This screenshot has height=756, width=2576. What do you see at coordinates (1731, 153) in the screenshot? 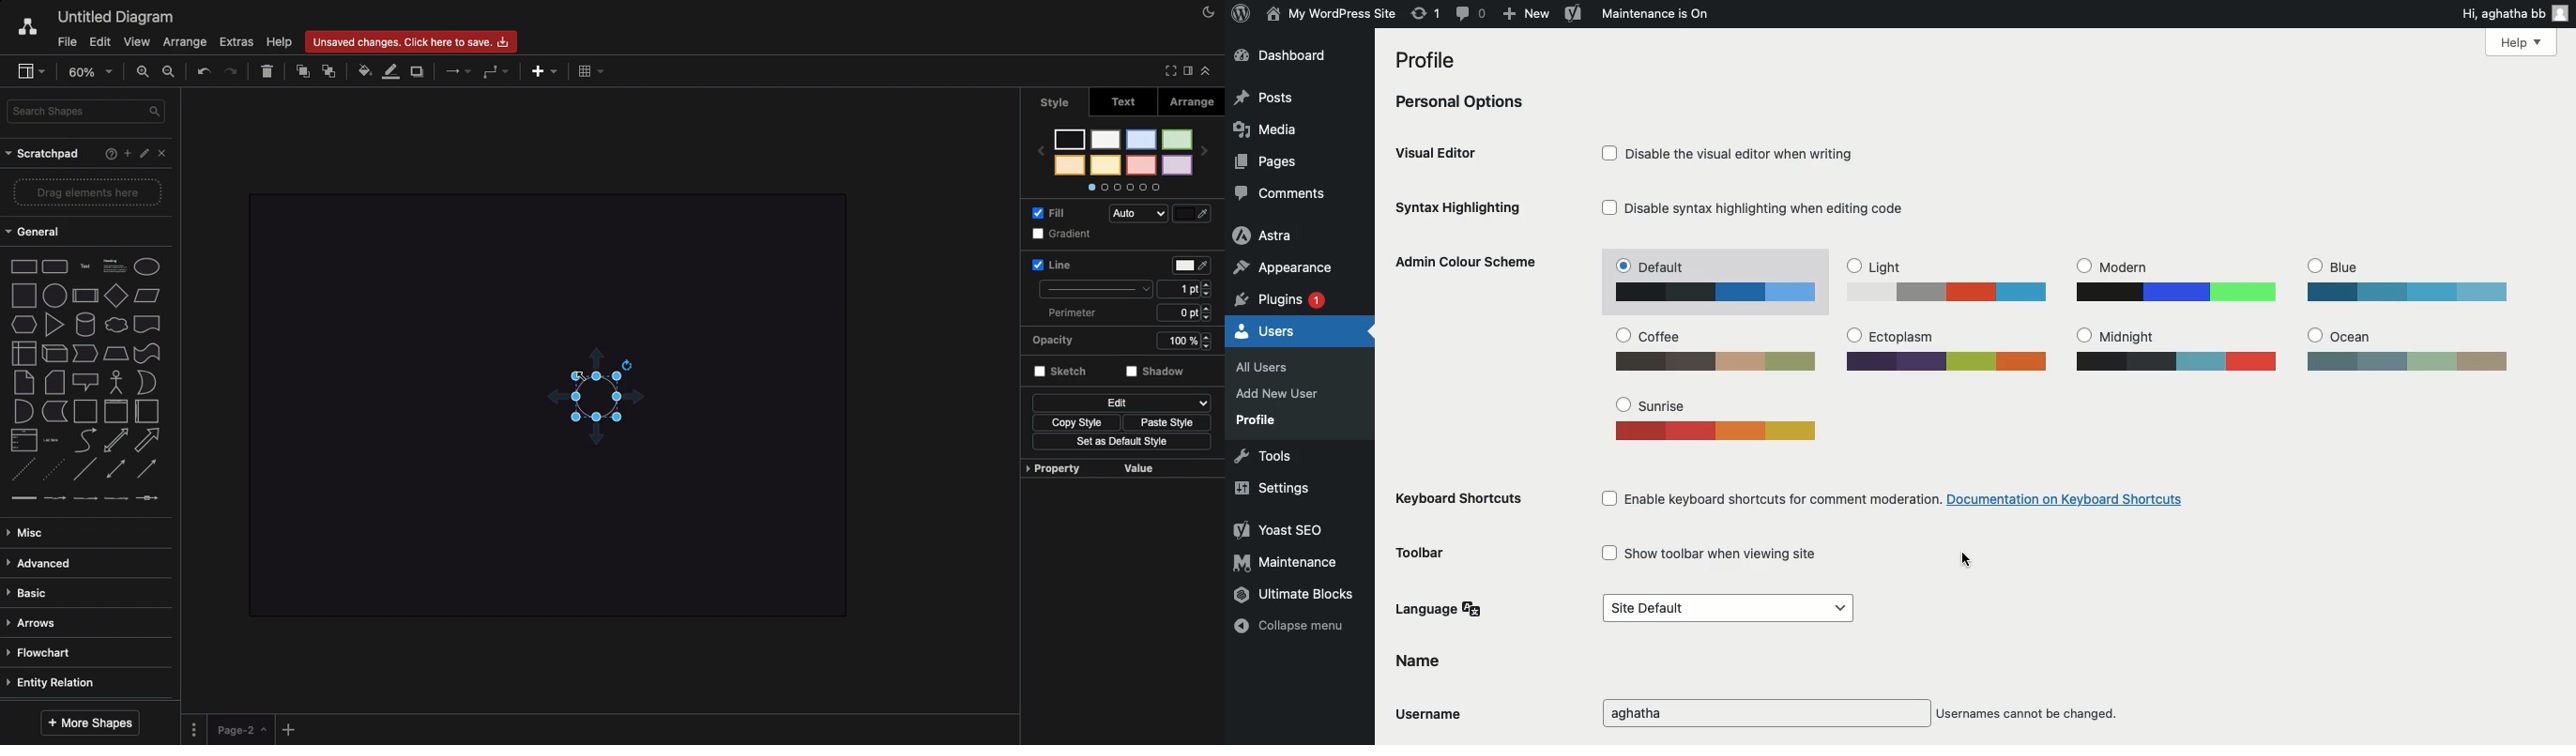
I see `Disable the visual editor when writing` at bounding box center [1731, 153].